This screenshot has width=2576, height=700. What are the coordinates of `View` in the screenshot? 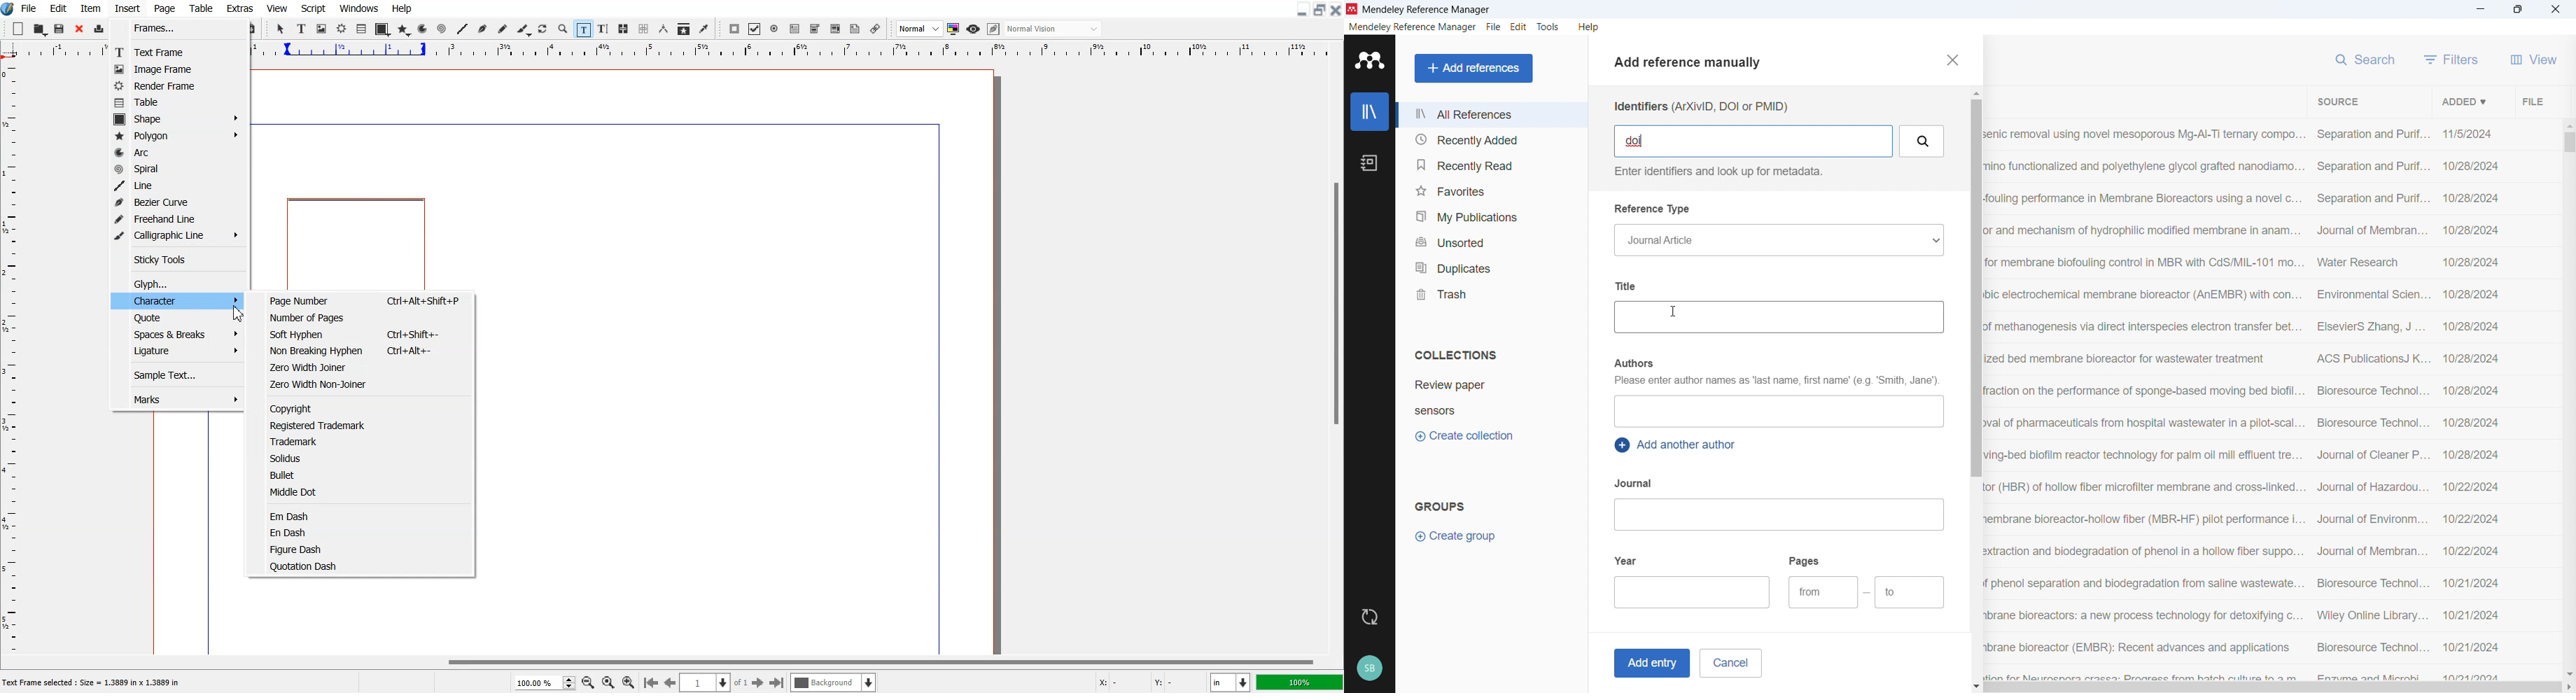 It's located at (278, 8).